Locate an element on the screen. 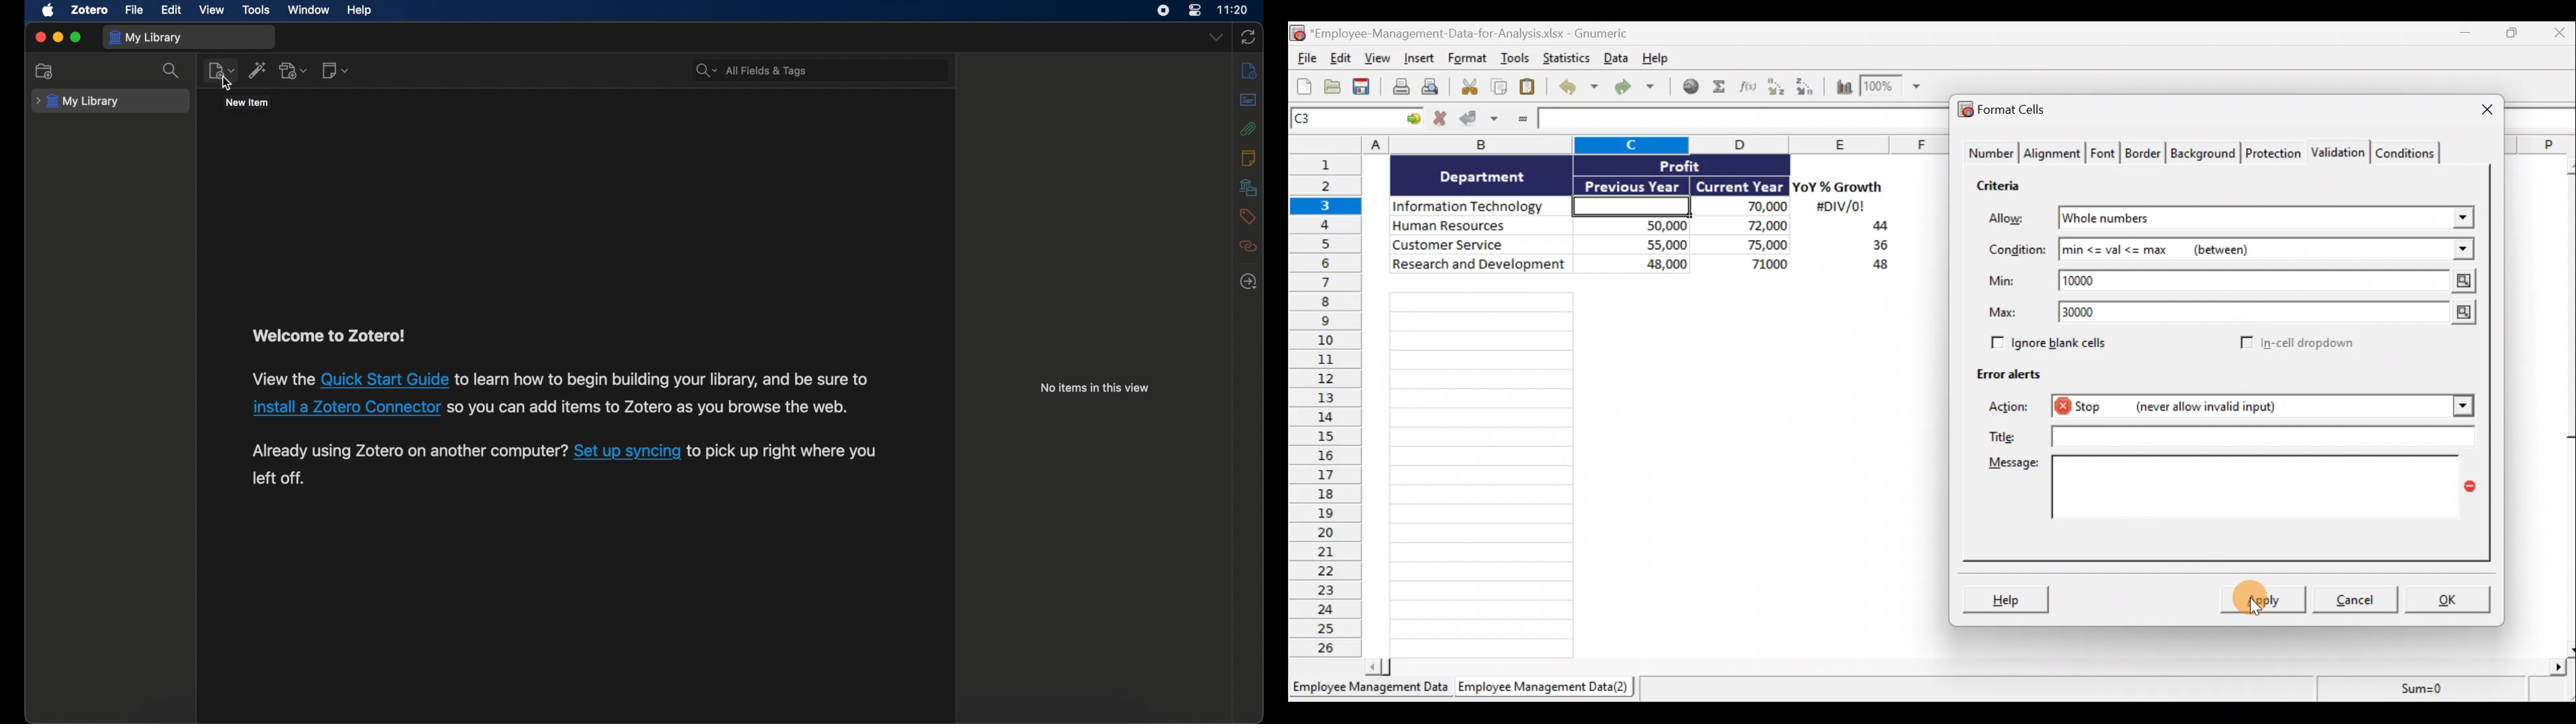 This screenshot has height=728, width=2576. Redo undone action is located at coordinates (1640, 87).